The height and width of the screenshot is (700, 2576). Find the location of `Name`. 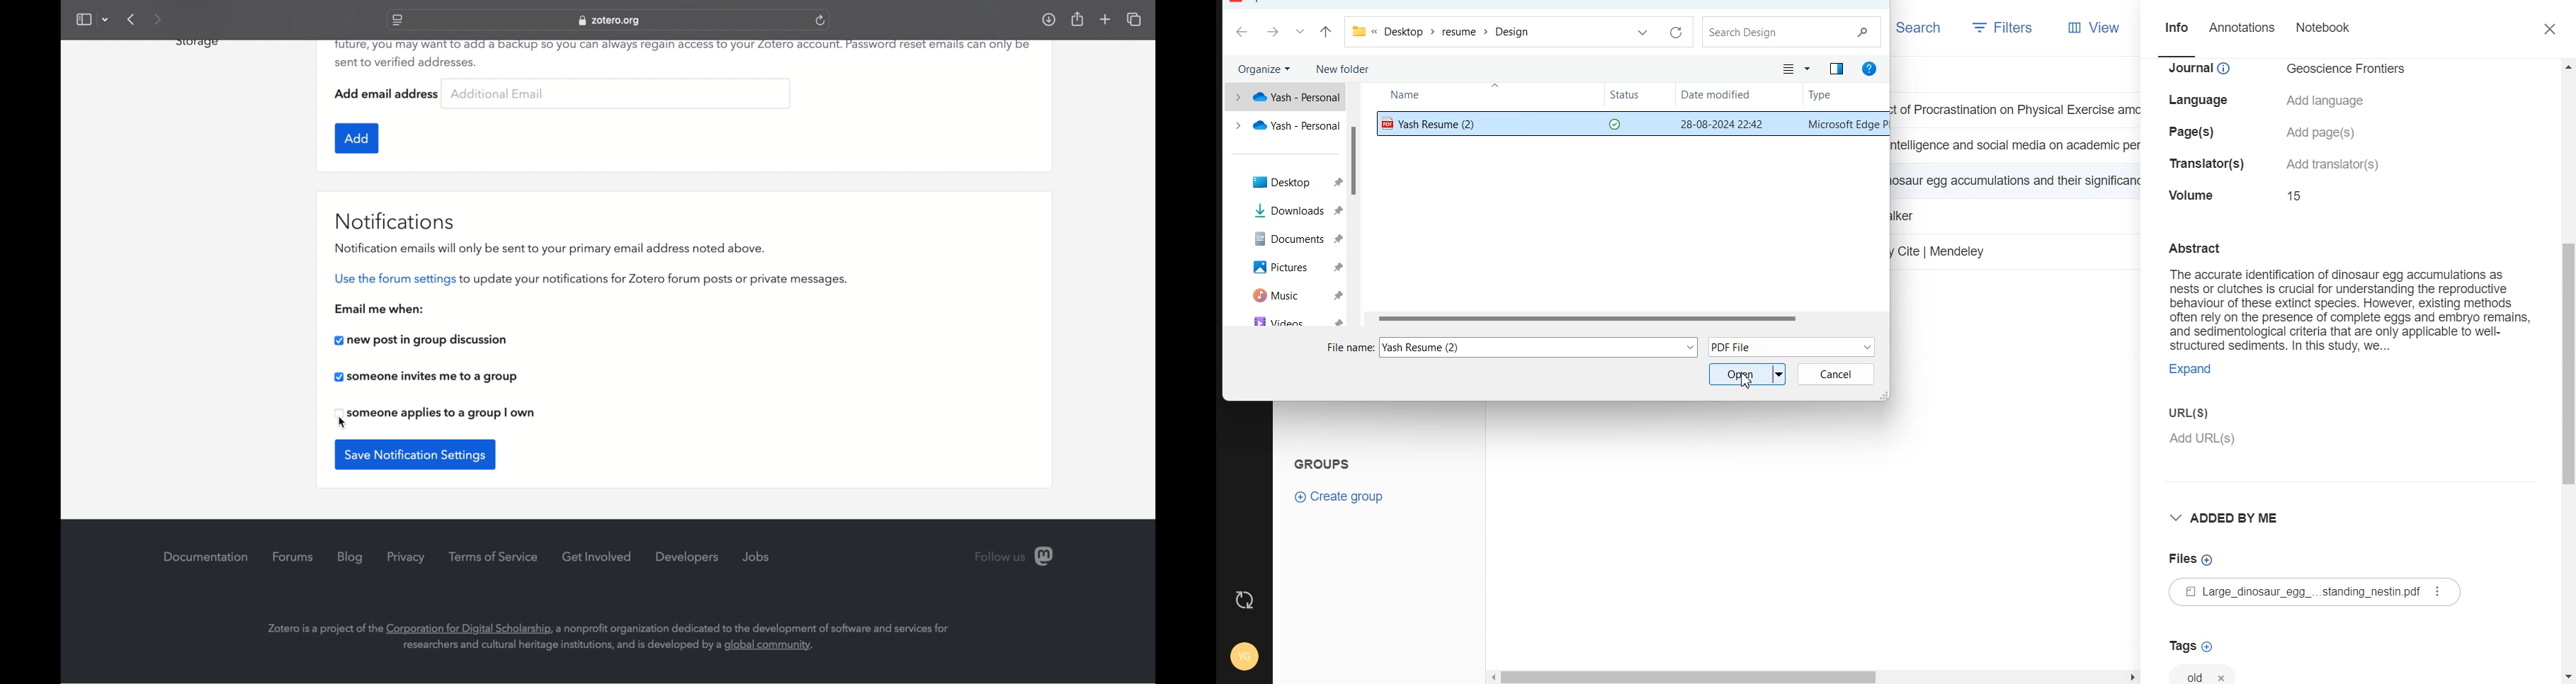

Name is located at coordinates (1426, 96).